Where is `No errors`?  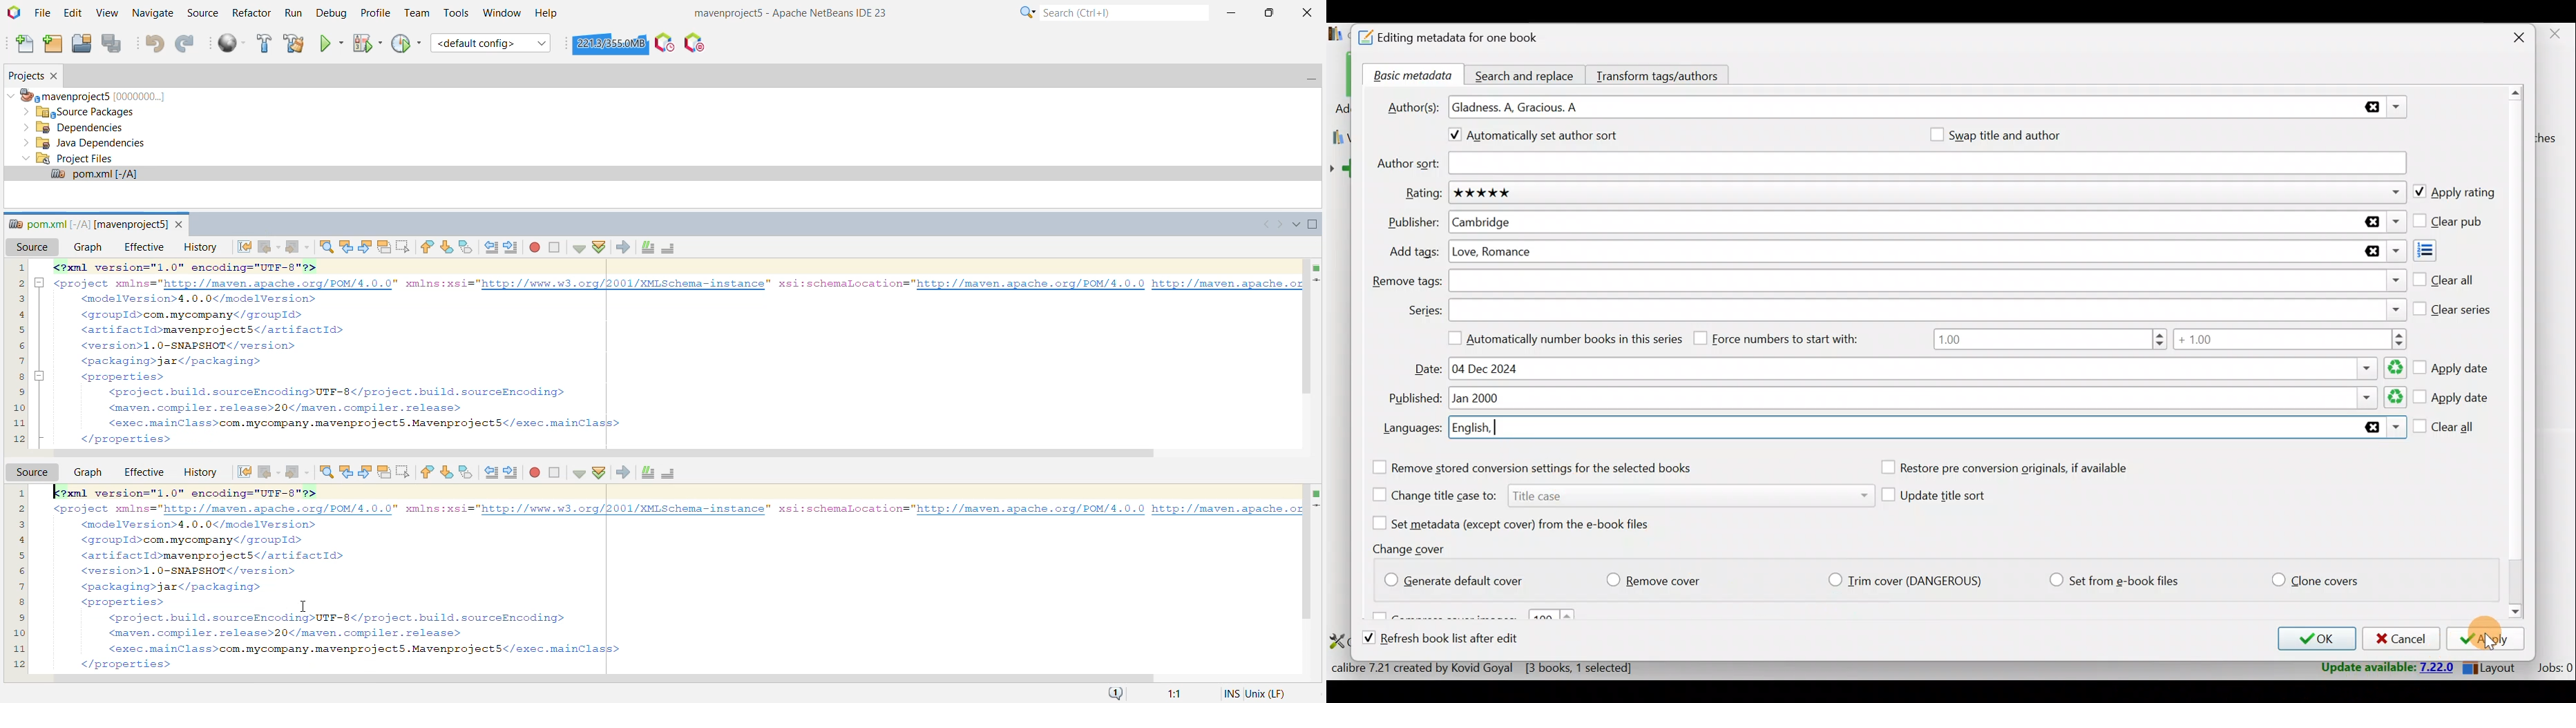
No errors is located at coordinates (1315, 268).